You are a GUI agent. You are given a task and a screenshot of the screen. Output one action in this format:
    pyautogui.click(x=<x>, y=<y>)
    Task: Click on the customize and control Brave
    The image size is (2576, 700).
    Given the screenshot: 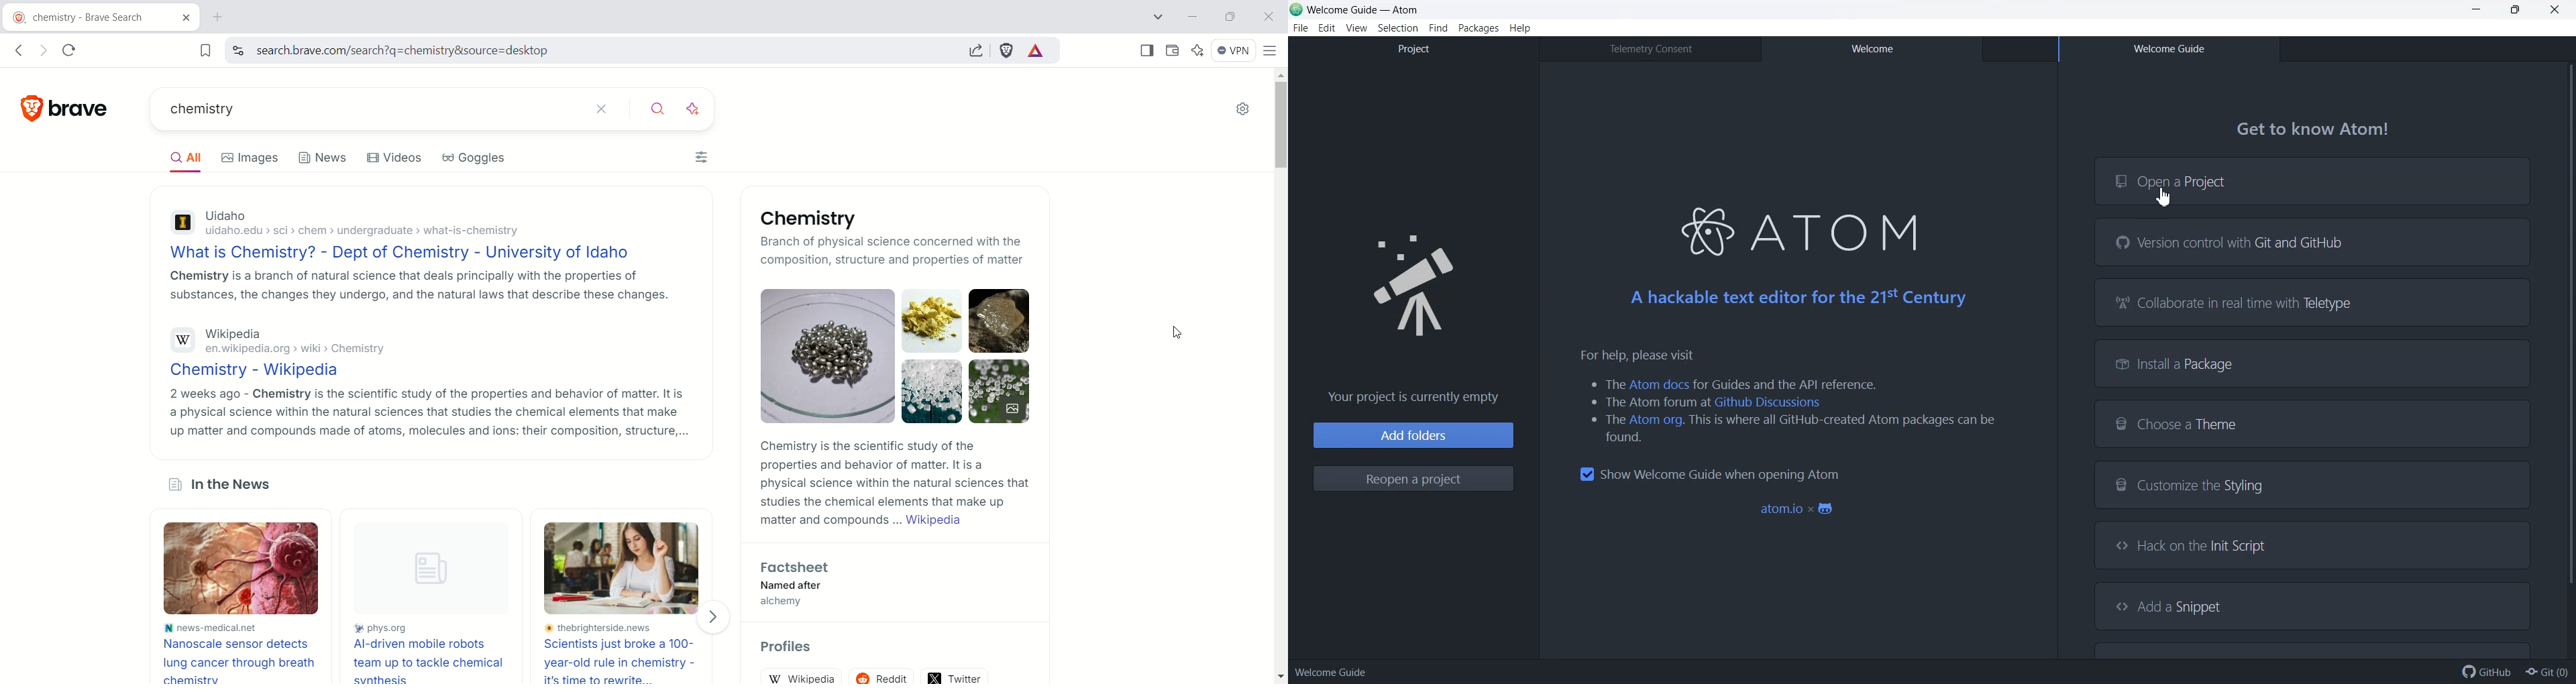 What is the action you would take?
    pyautogui.click(x=1271, y=50)
    